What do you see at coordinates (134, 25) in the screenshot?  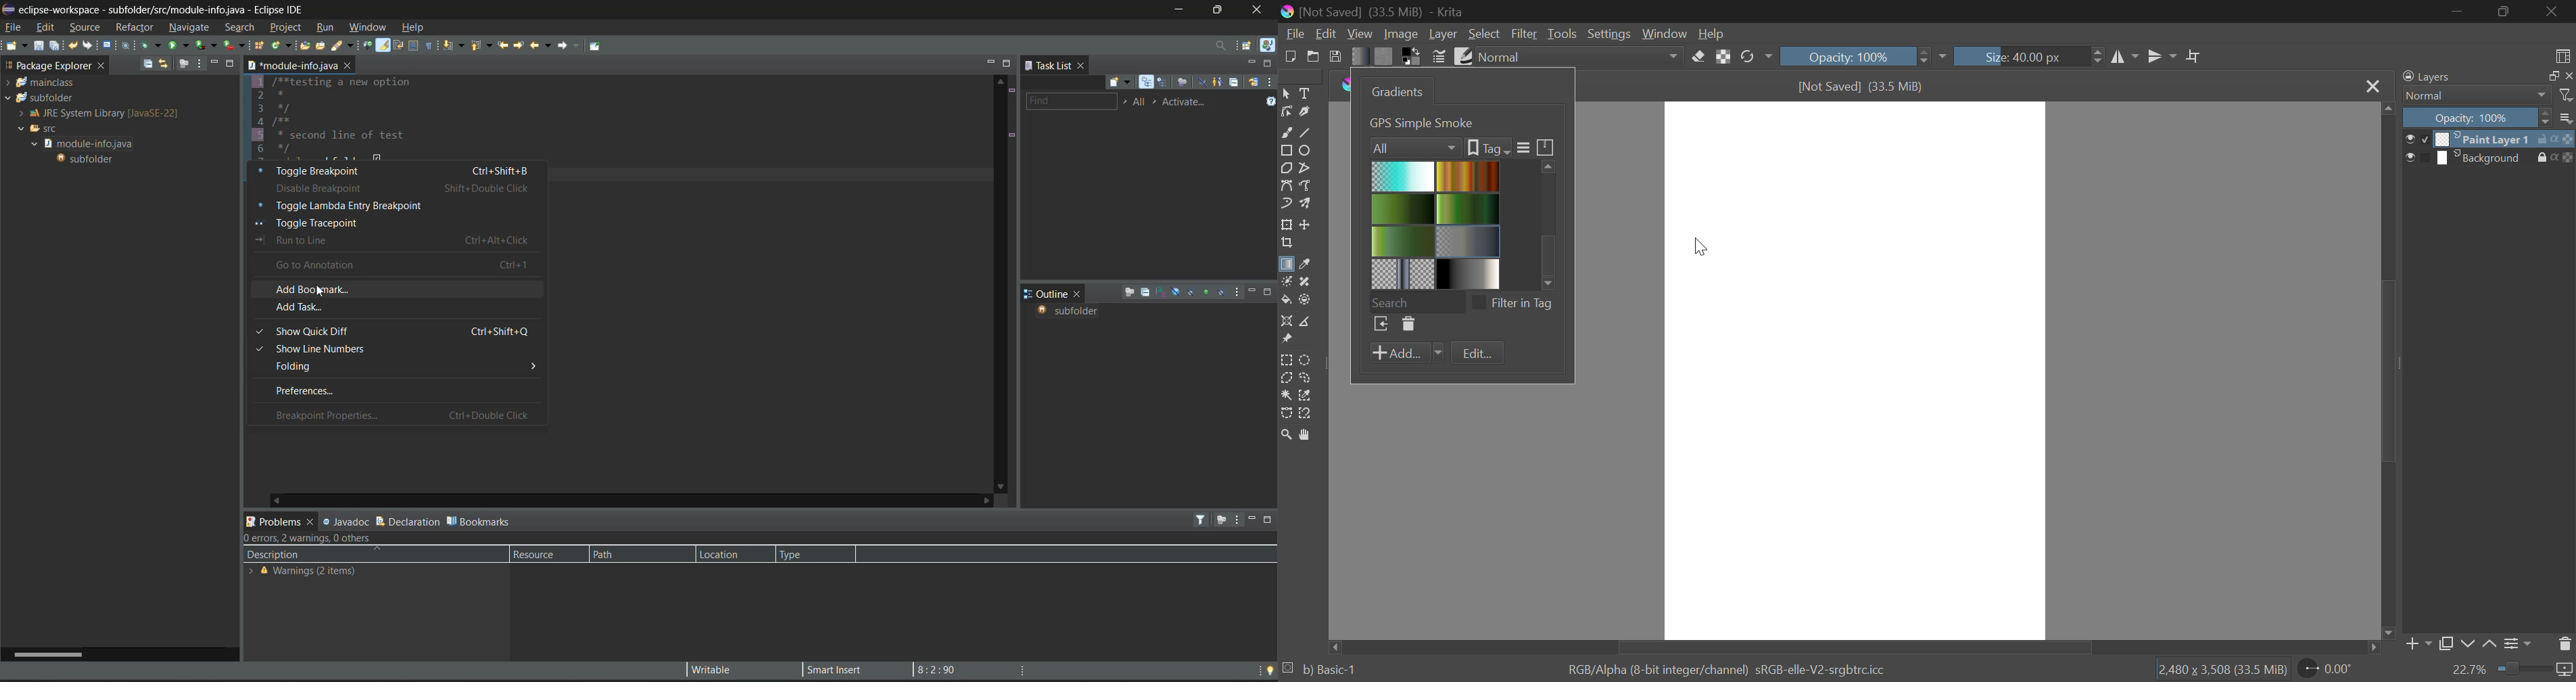 I see `refractor` at bounding box center [134, 25].